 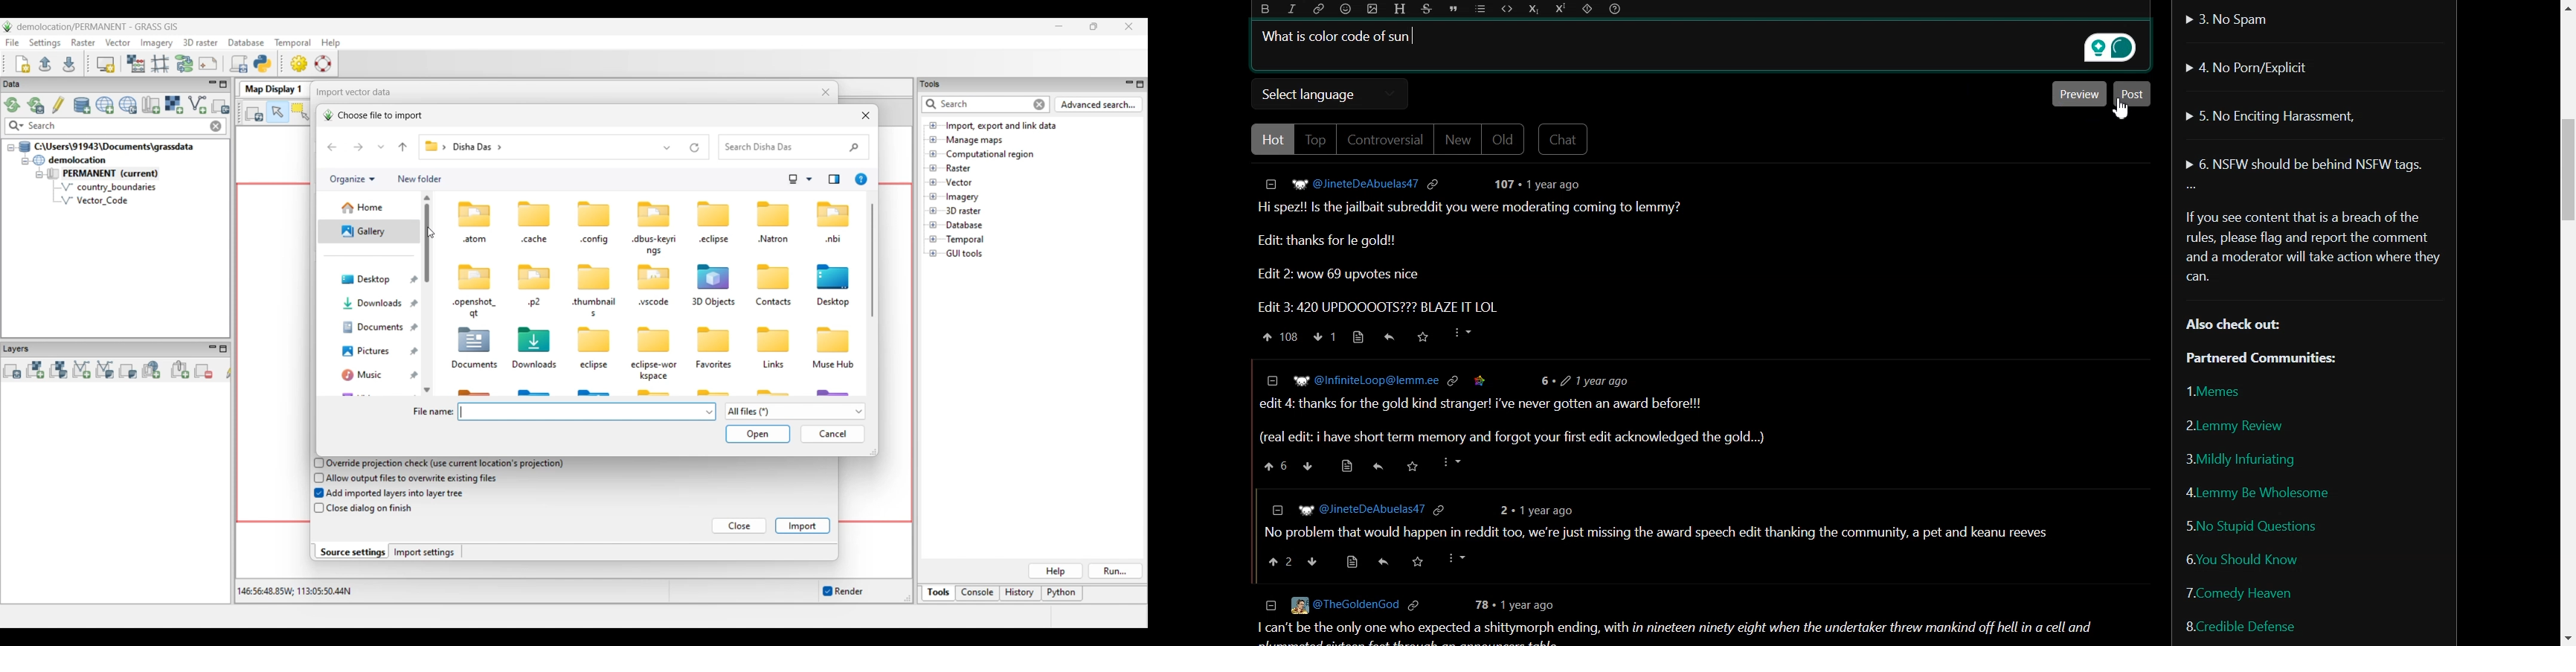 I want to click on Strikethrough, so click(x=1427, y=9).